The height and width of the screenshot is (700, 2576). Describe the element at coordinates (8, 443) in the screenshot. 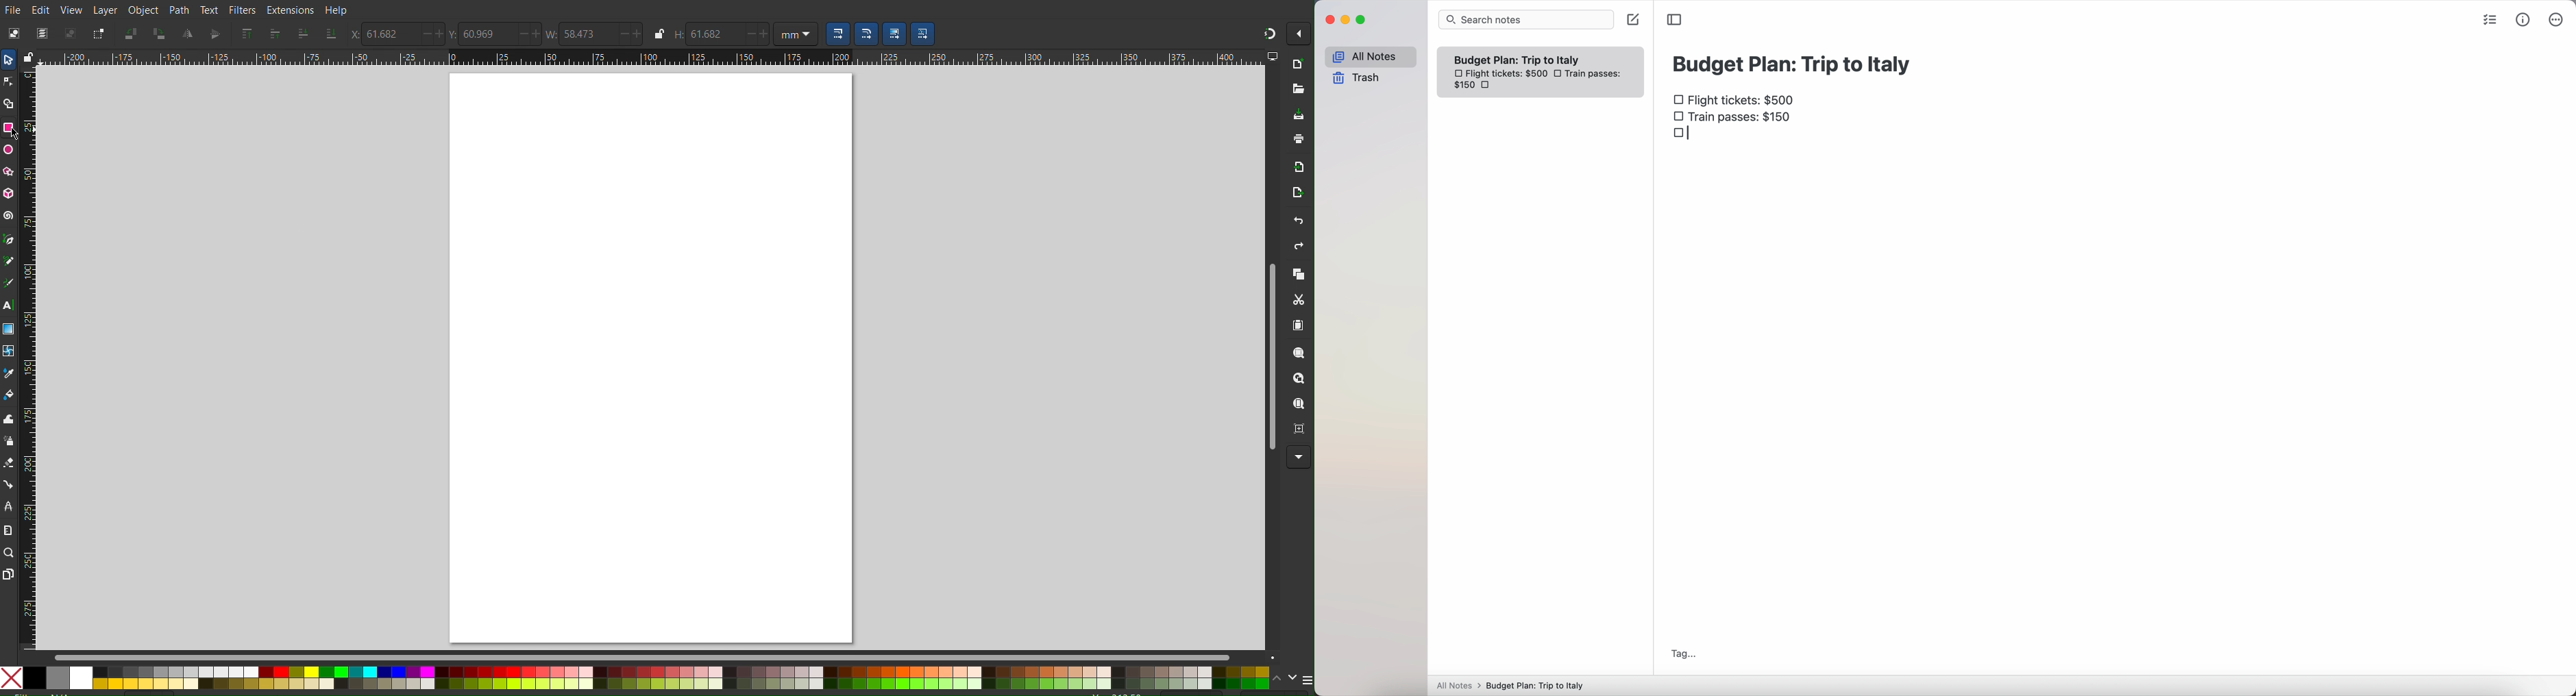

I see `Spray Tool` at that location.